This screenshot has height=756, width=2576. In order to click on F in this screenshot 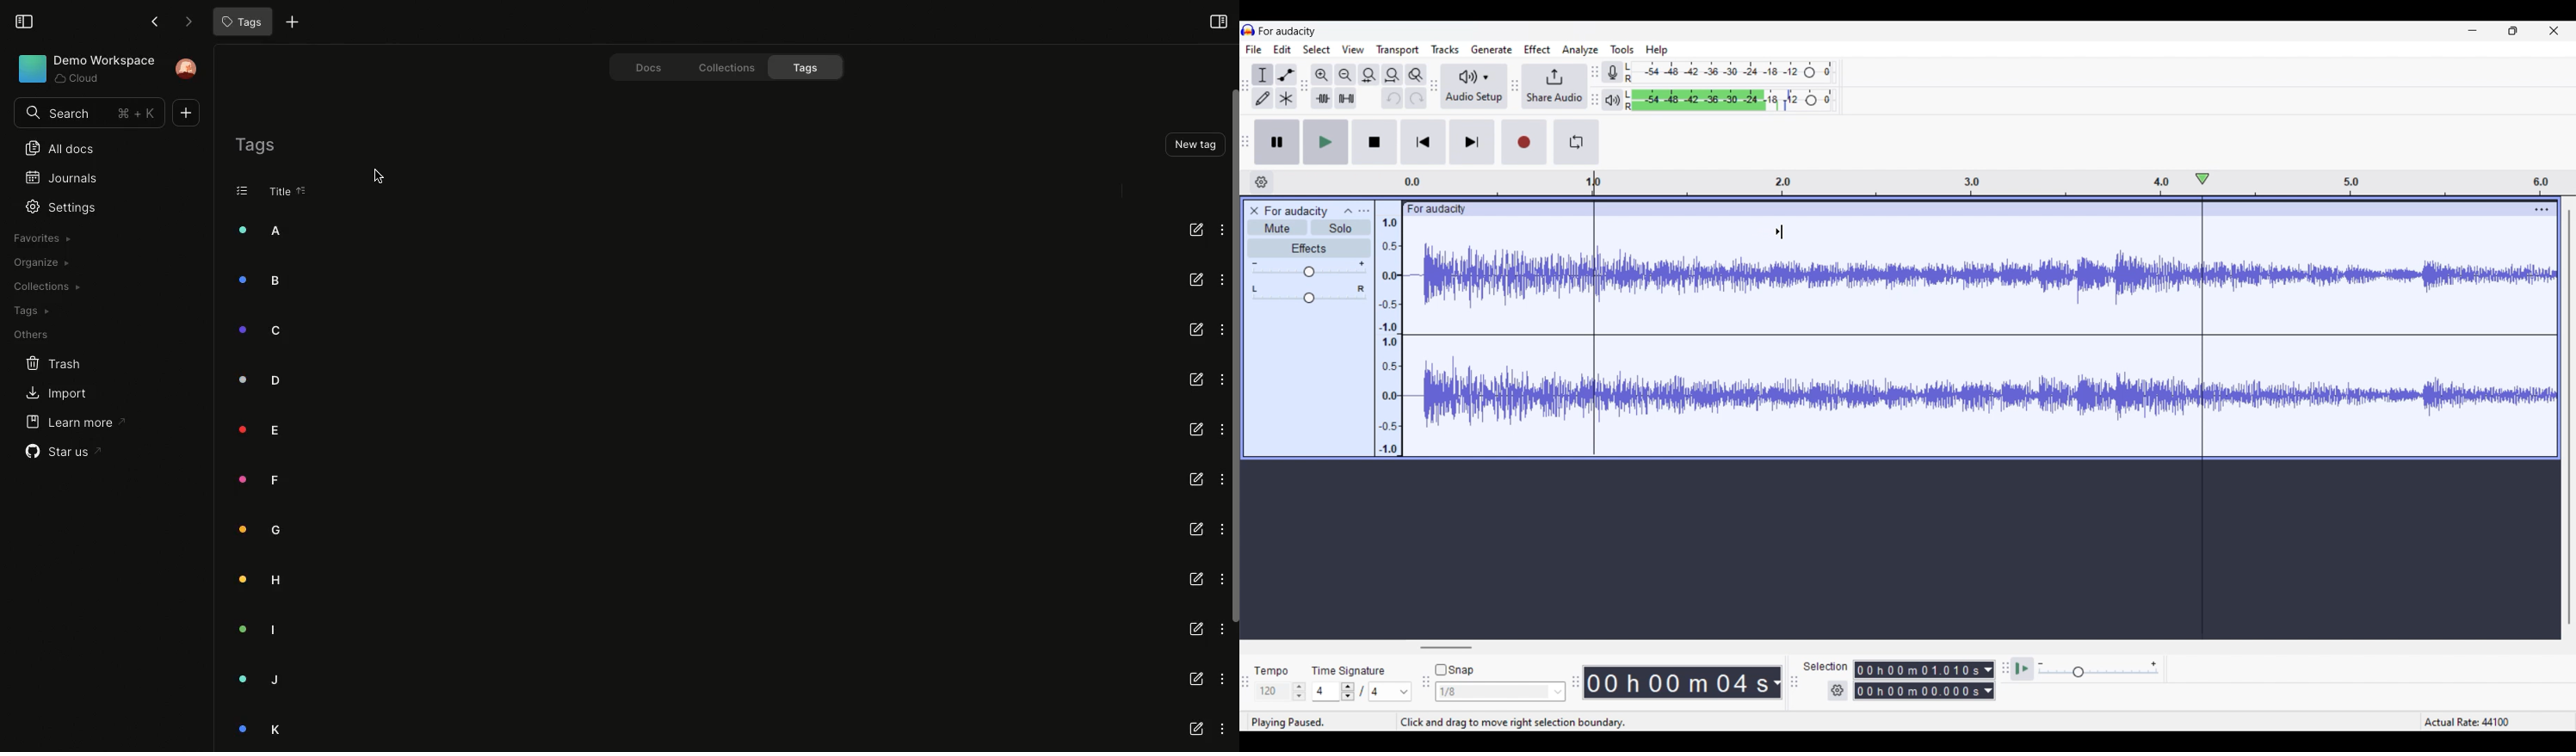, I will do `click(259, 481)`.